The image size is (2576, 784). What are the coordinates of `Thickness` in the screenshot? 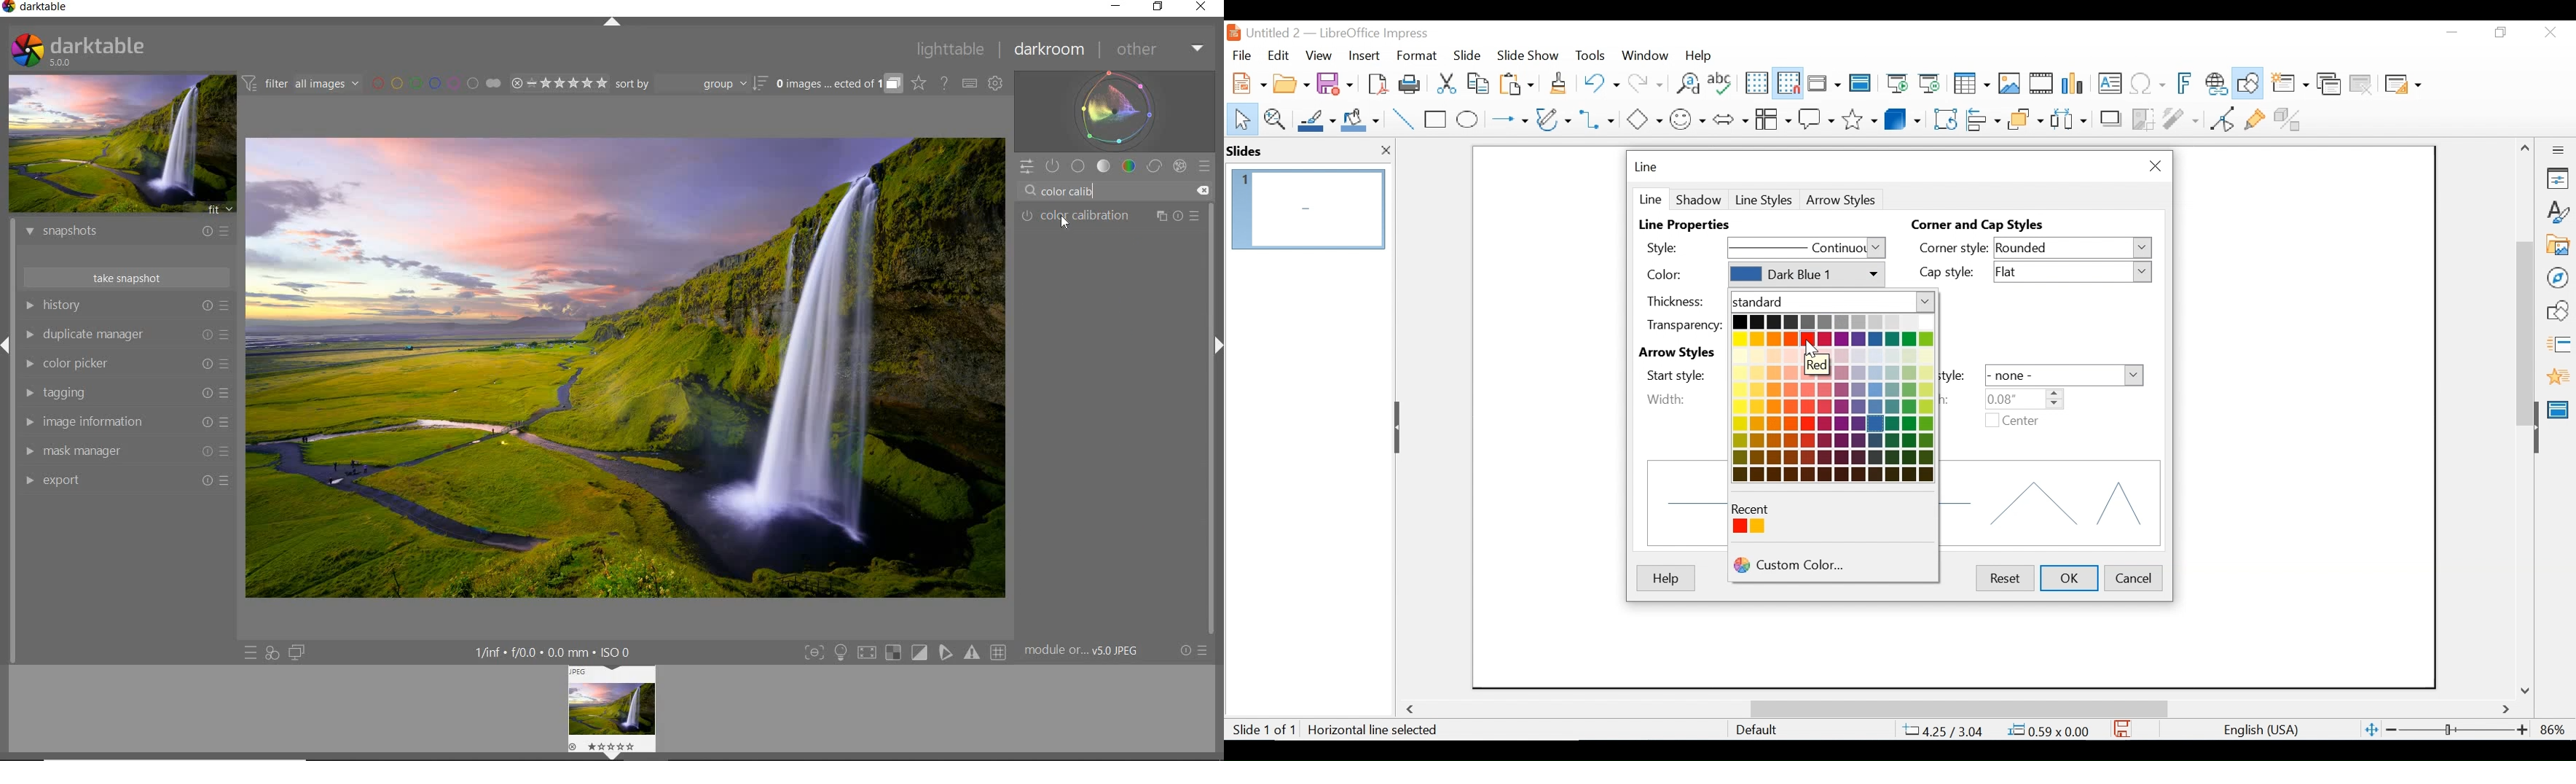 It's located at (1683, 300).